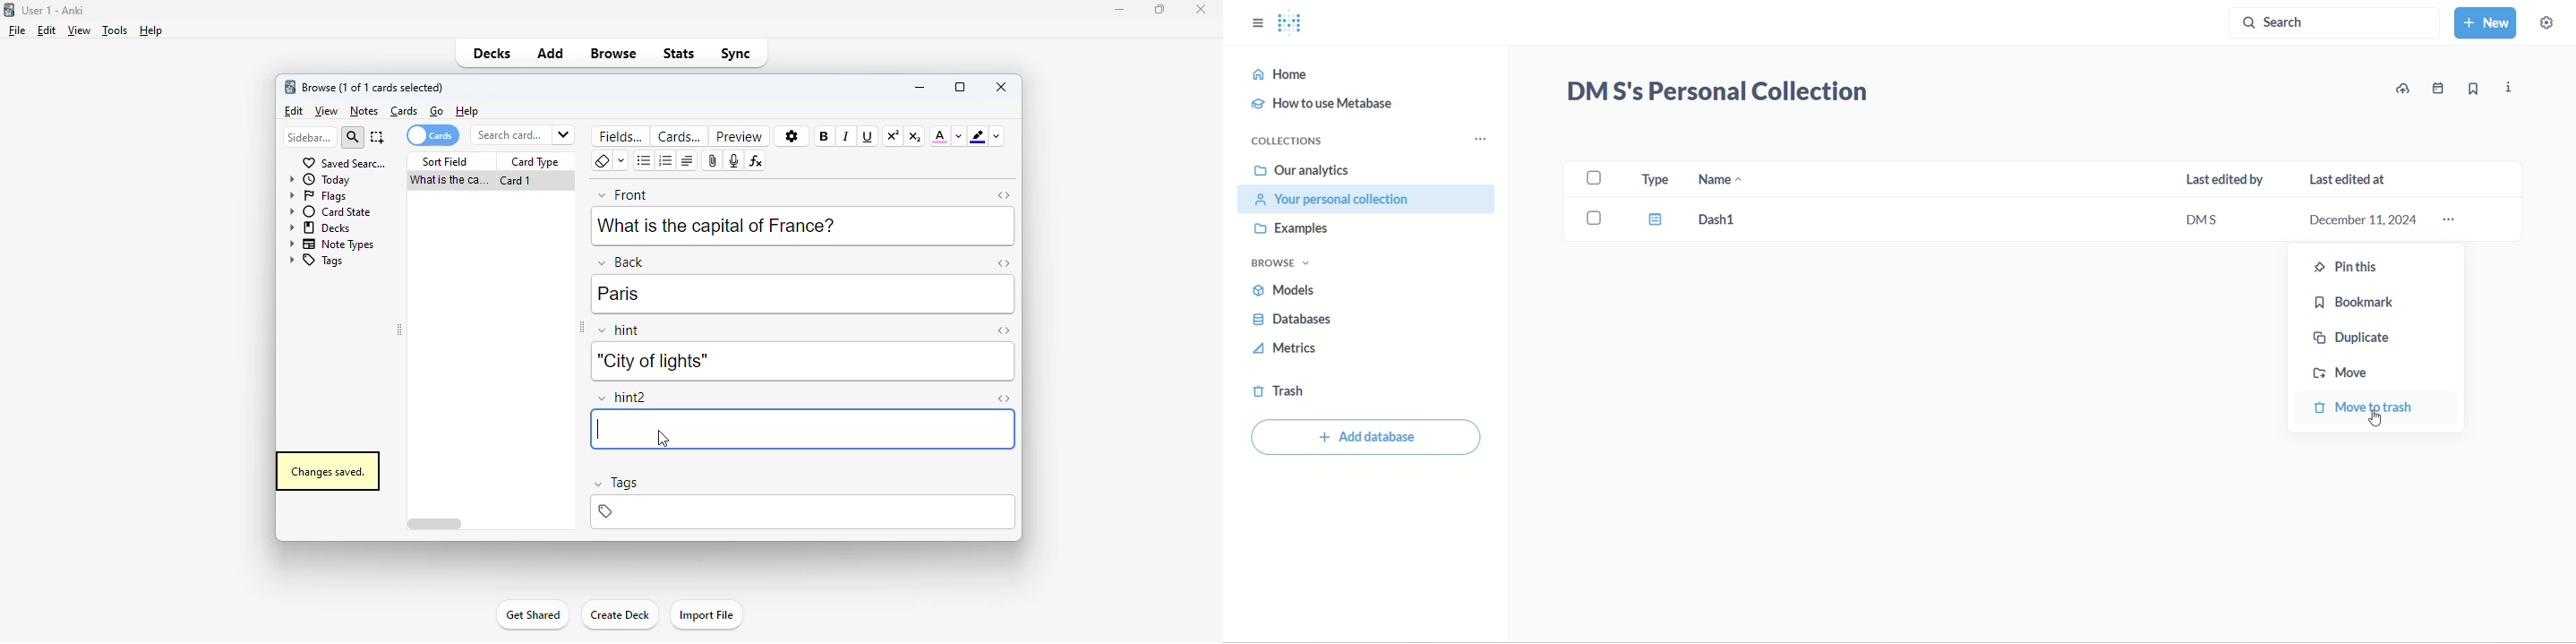  What do you see at coordinates (801, 512) in the screenshot?
I see `tags` at bounding box center [801, 512].